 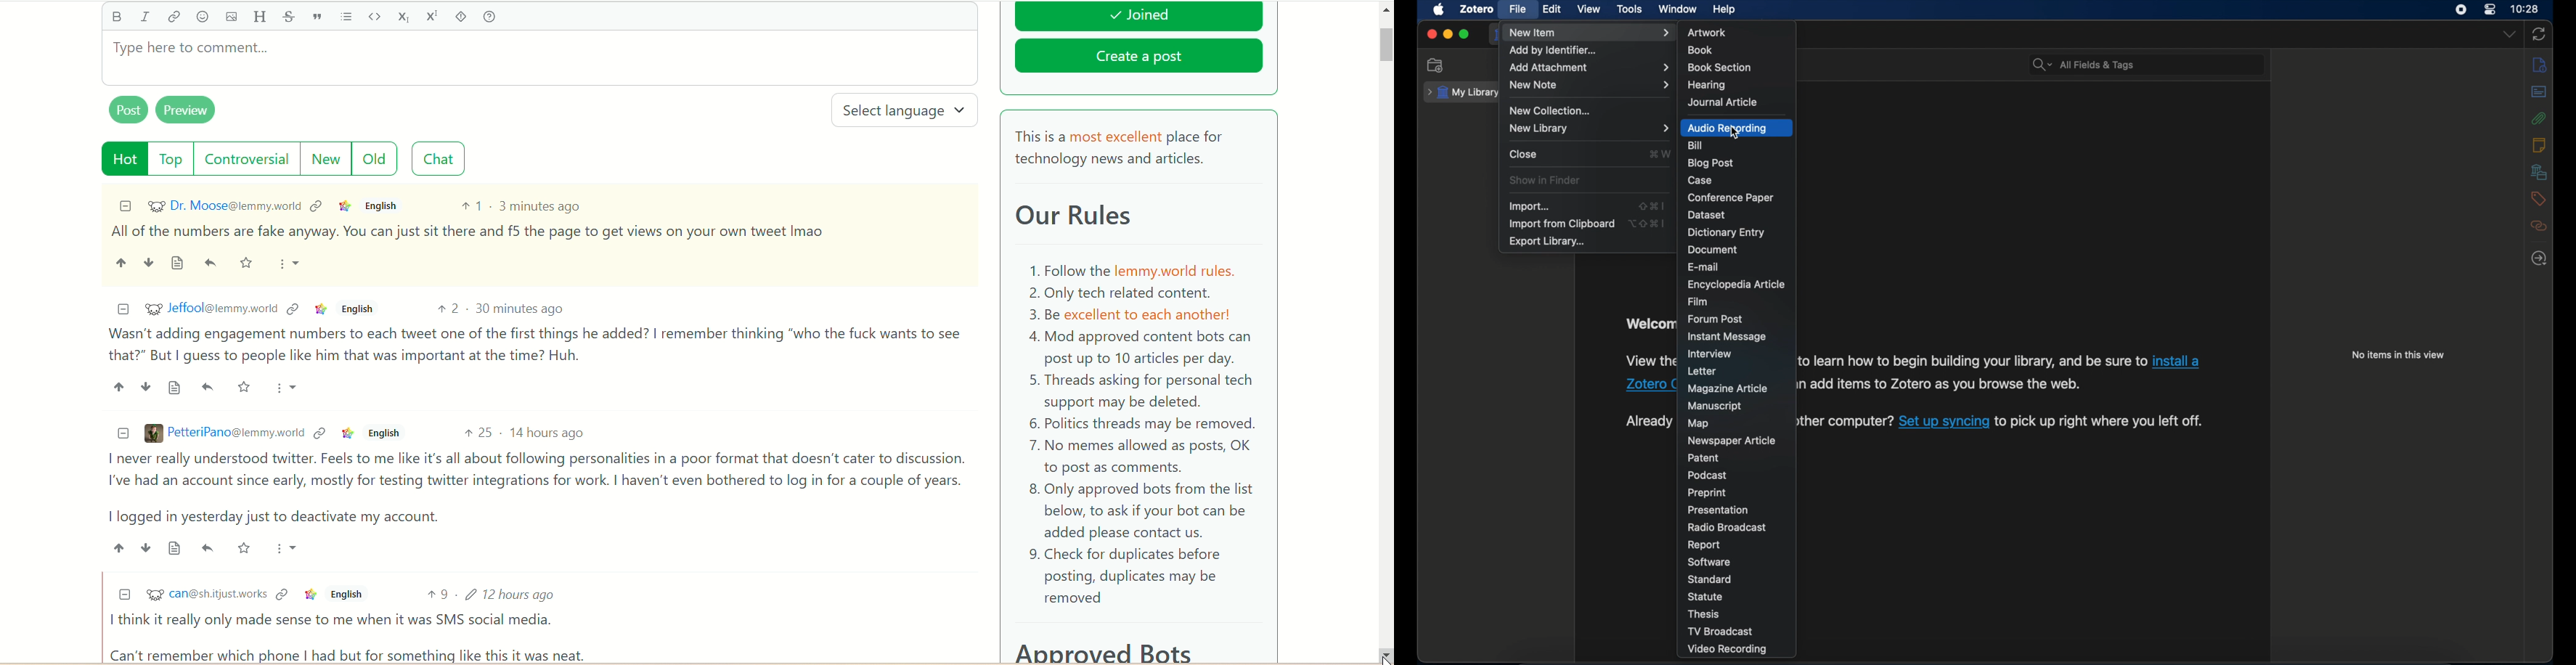 I want to click on export library, so click(x=1547, y=241).